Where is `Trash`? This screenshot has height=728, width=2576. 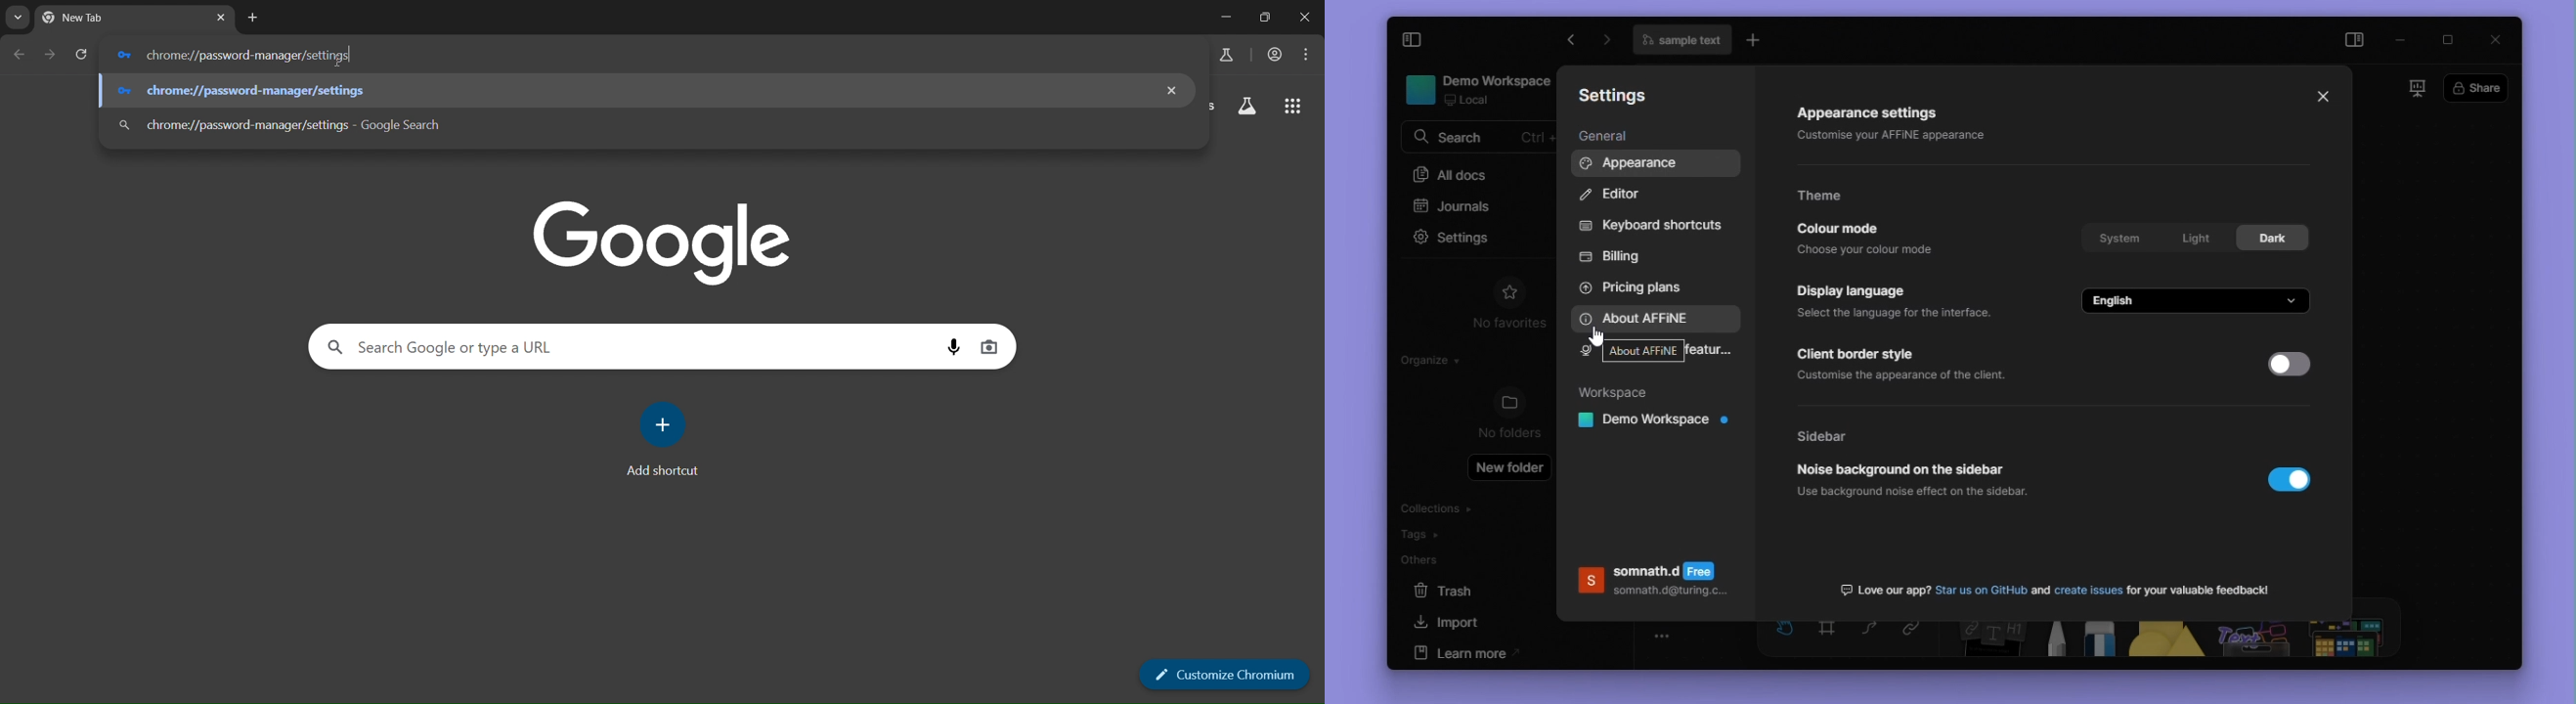
Trash is located at coordinates (1445, 589).